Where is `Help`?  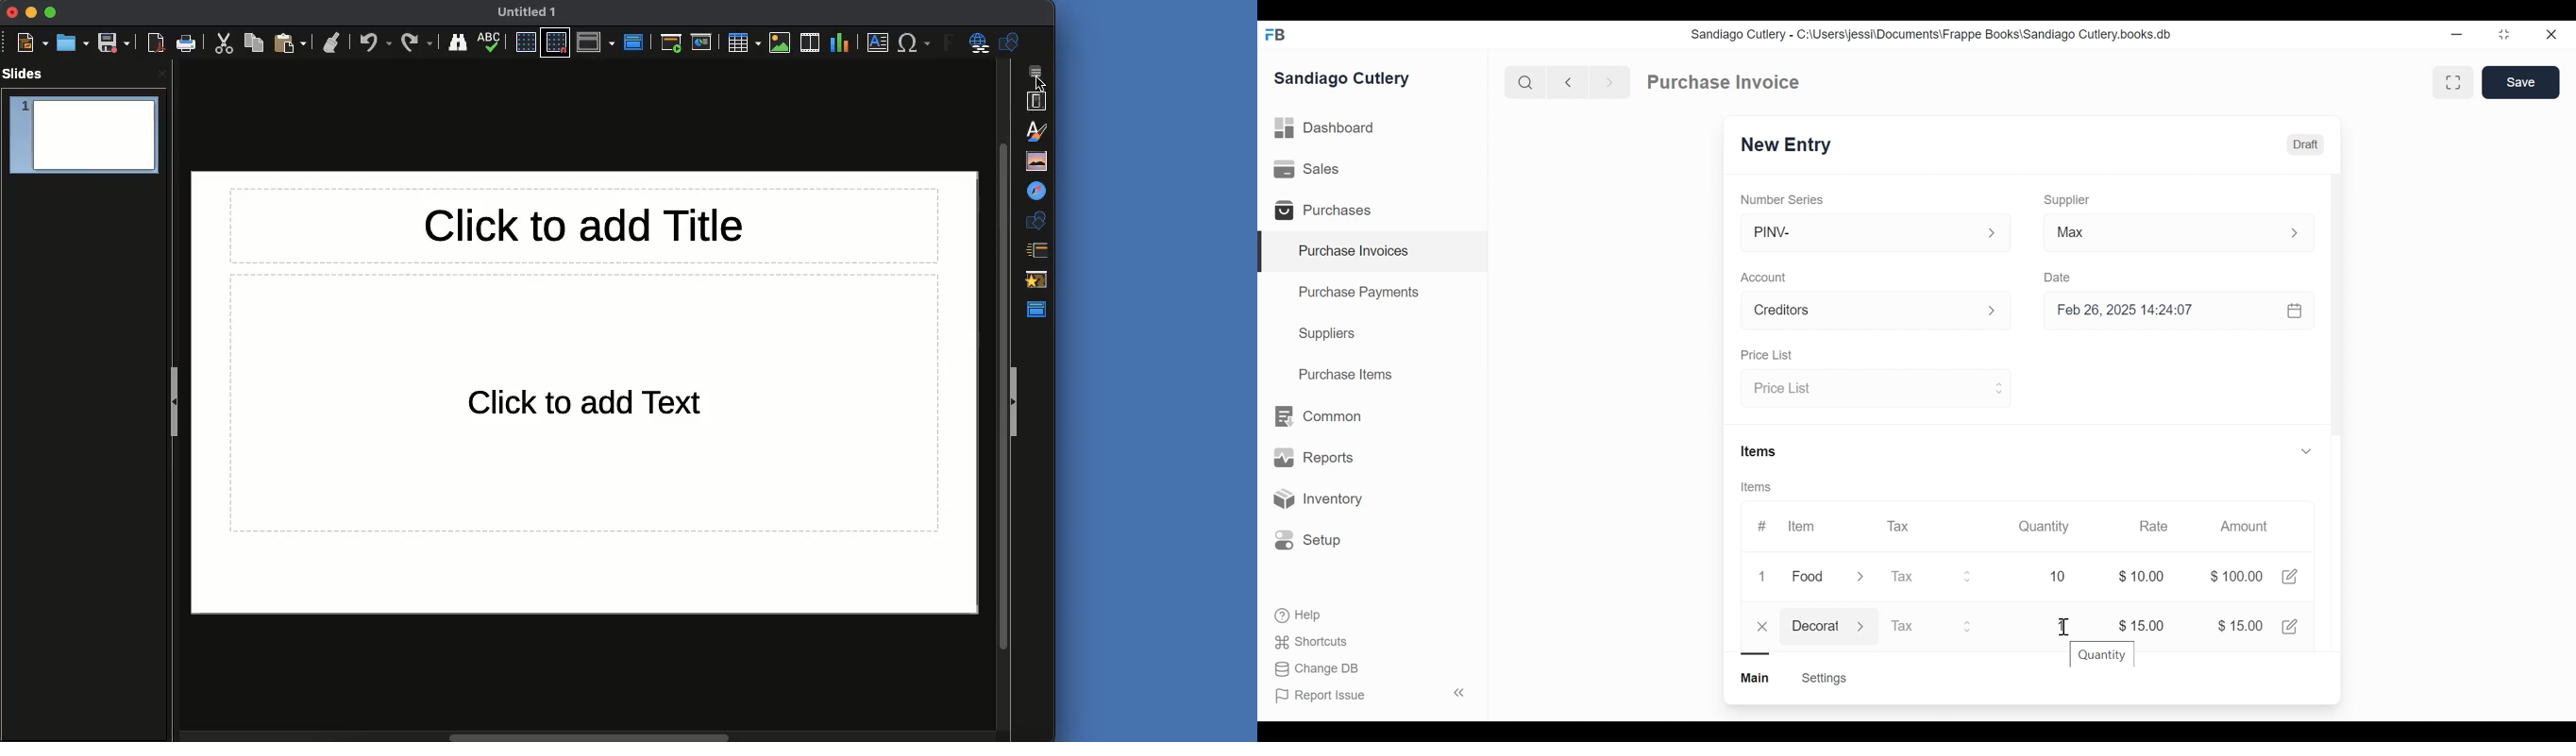
Help is located at coordinates (1299, 616).